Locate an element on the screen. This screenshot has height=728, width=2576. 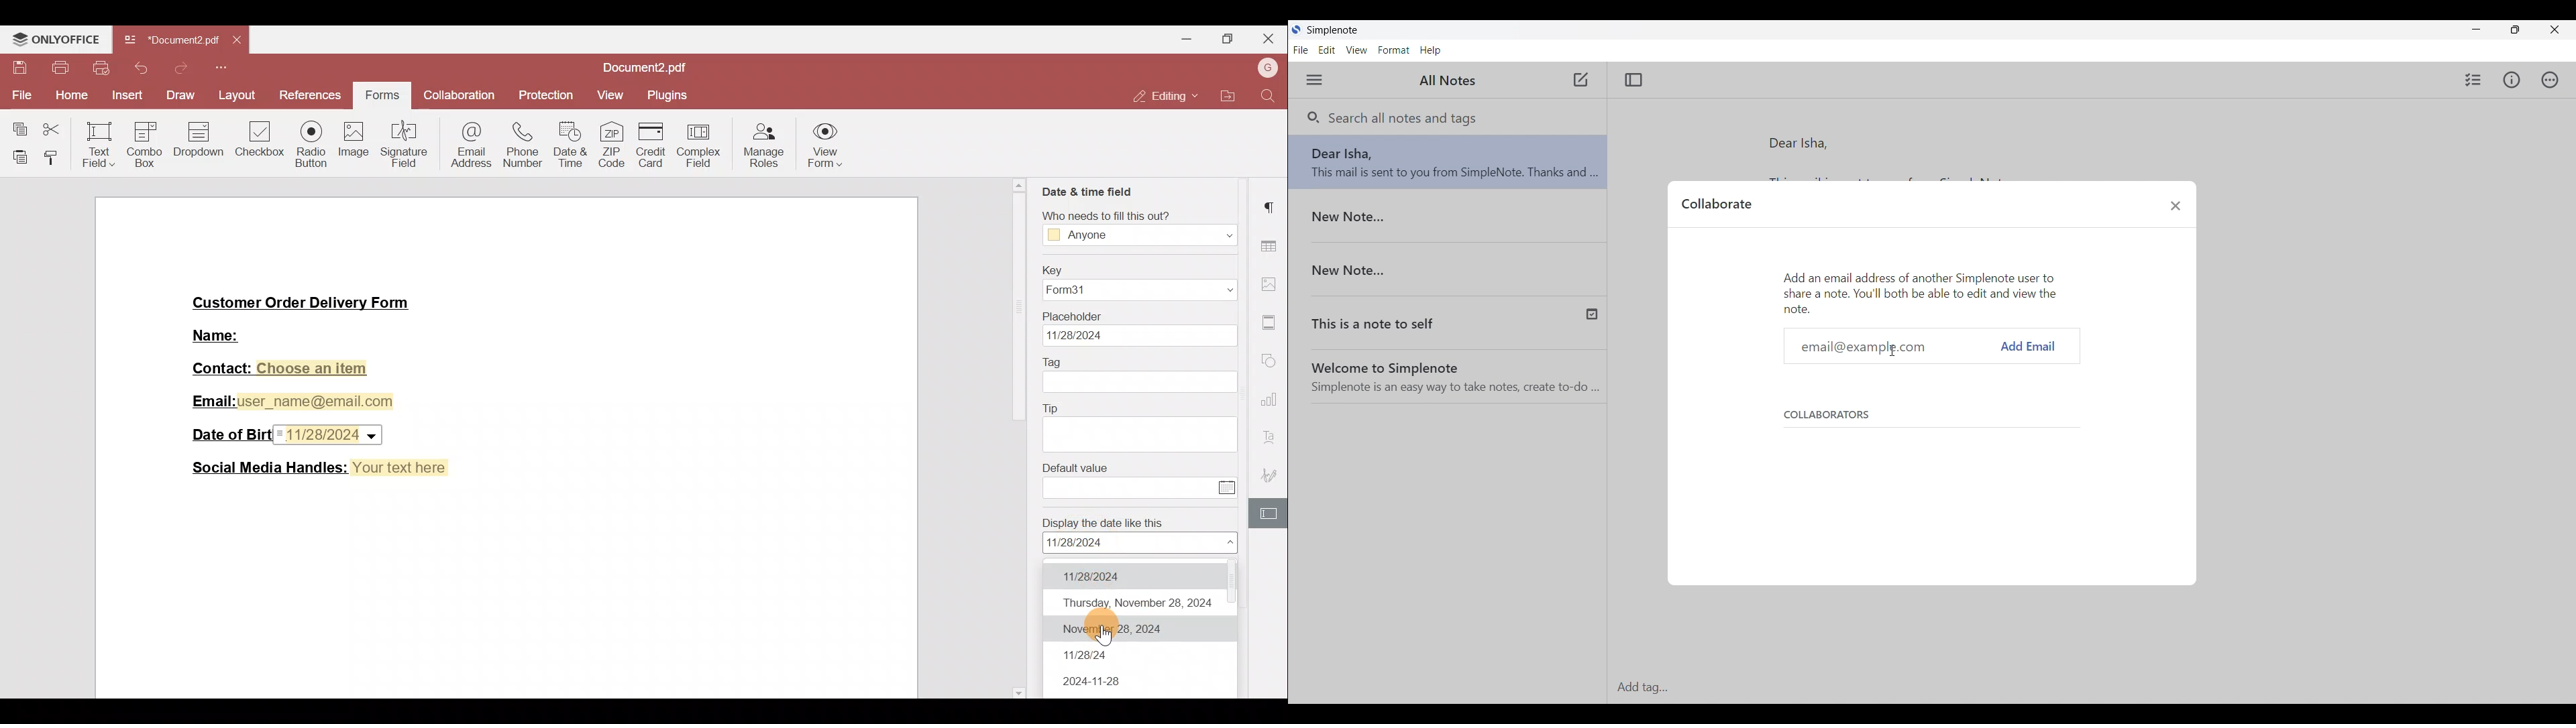
Note-Dear Disha is located at coordinates (1448, 164).